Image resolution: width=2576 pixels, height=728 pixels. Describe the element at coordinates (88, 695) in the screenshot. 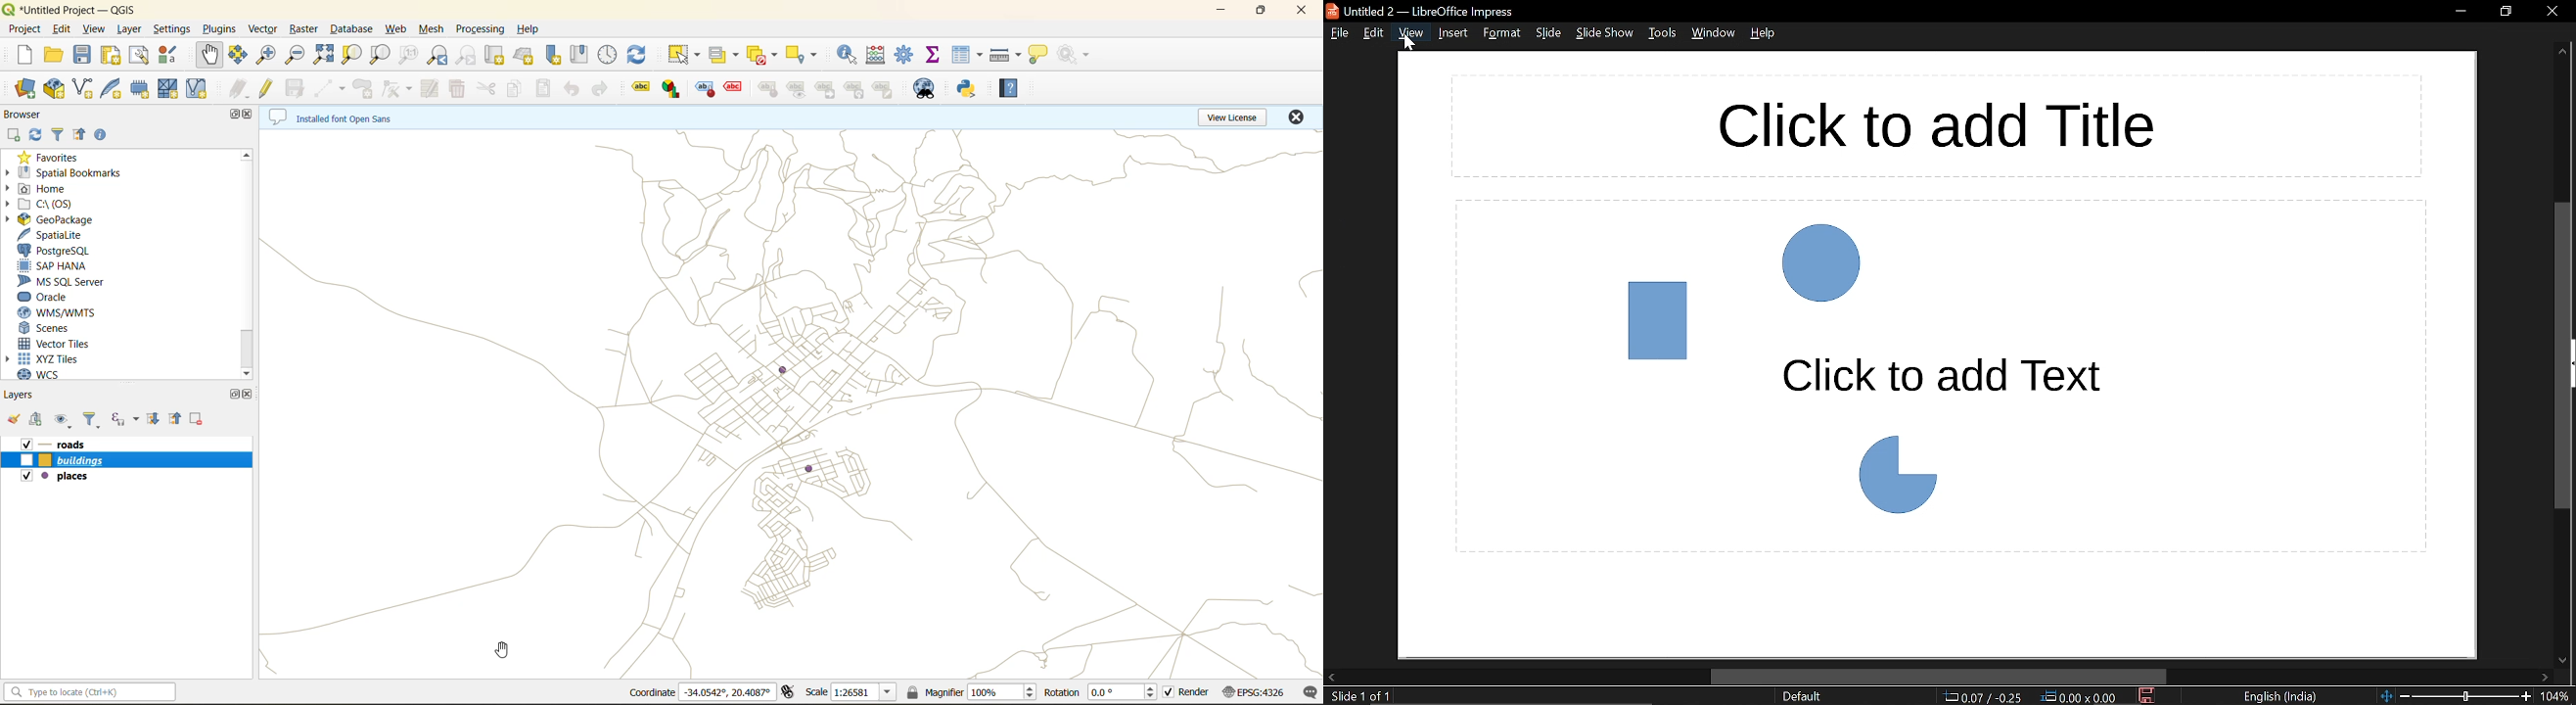

I see `status bar` at that location.